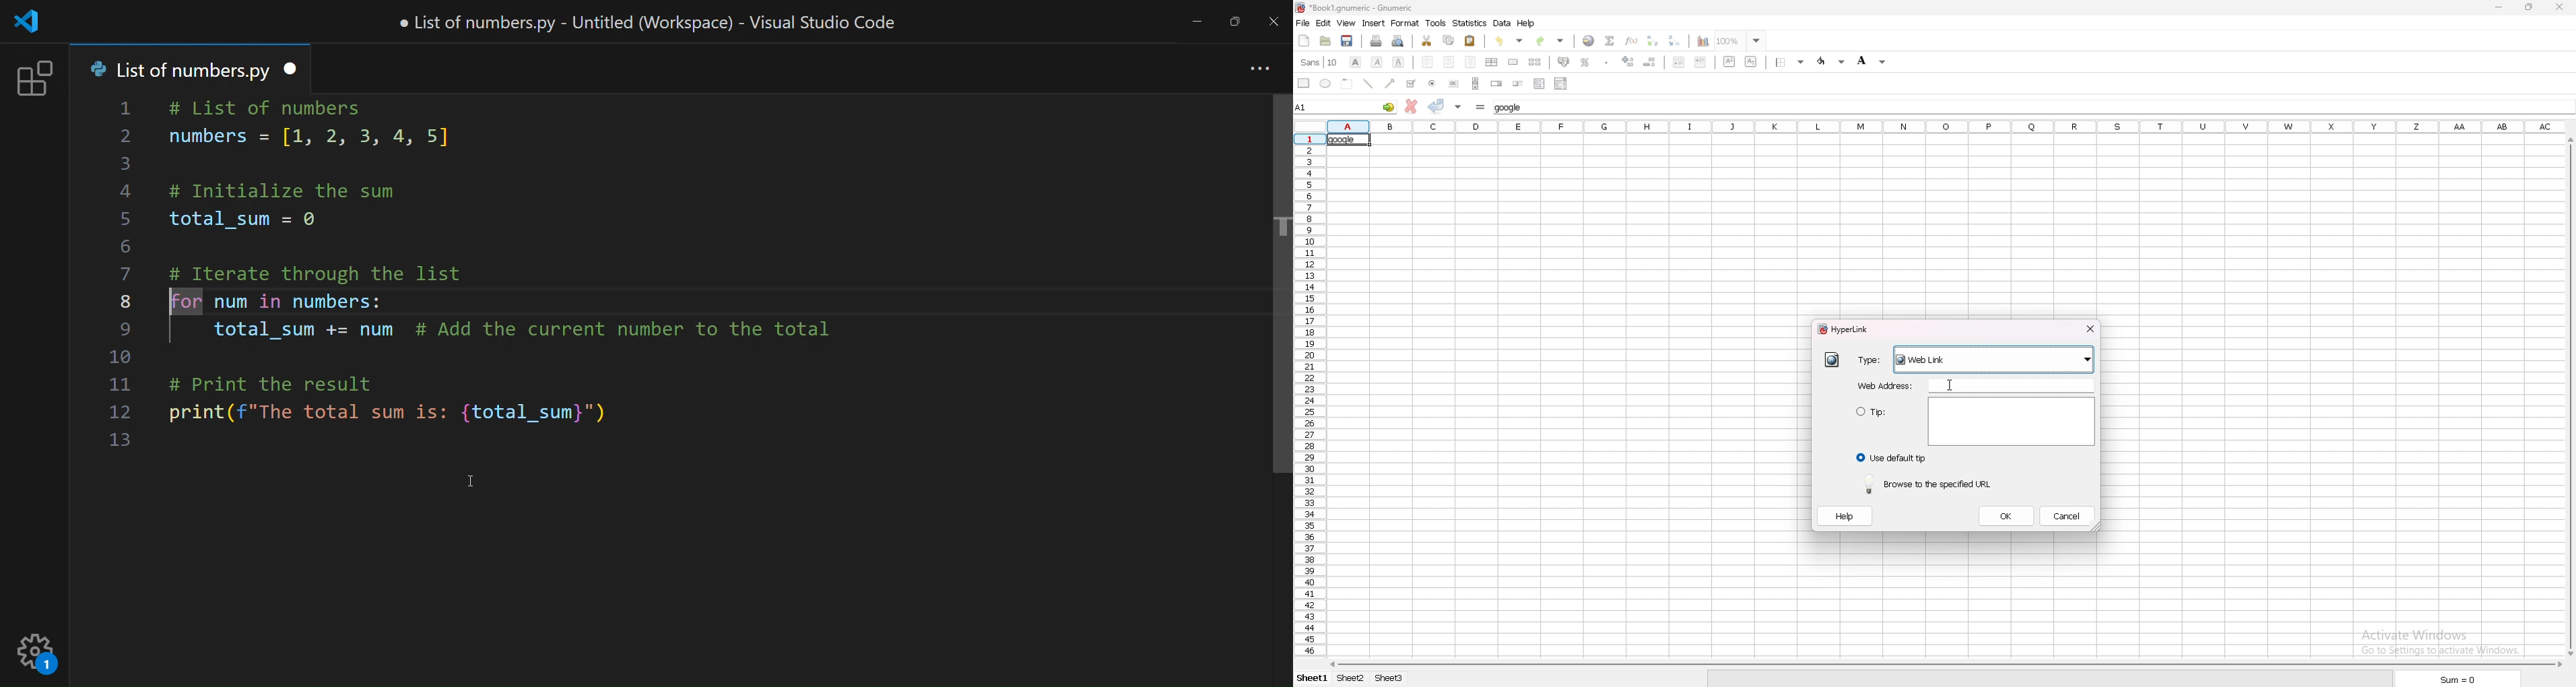 This screenshot has width=2576, height=700. I want to click on frame, so click(1349, 83).